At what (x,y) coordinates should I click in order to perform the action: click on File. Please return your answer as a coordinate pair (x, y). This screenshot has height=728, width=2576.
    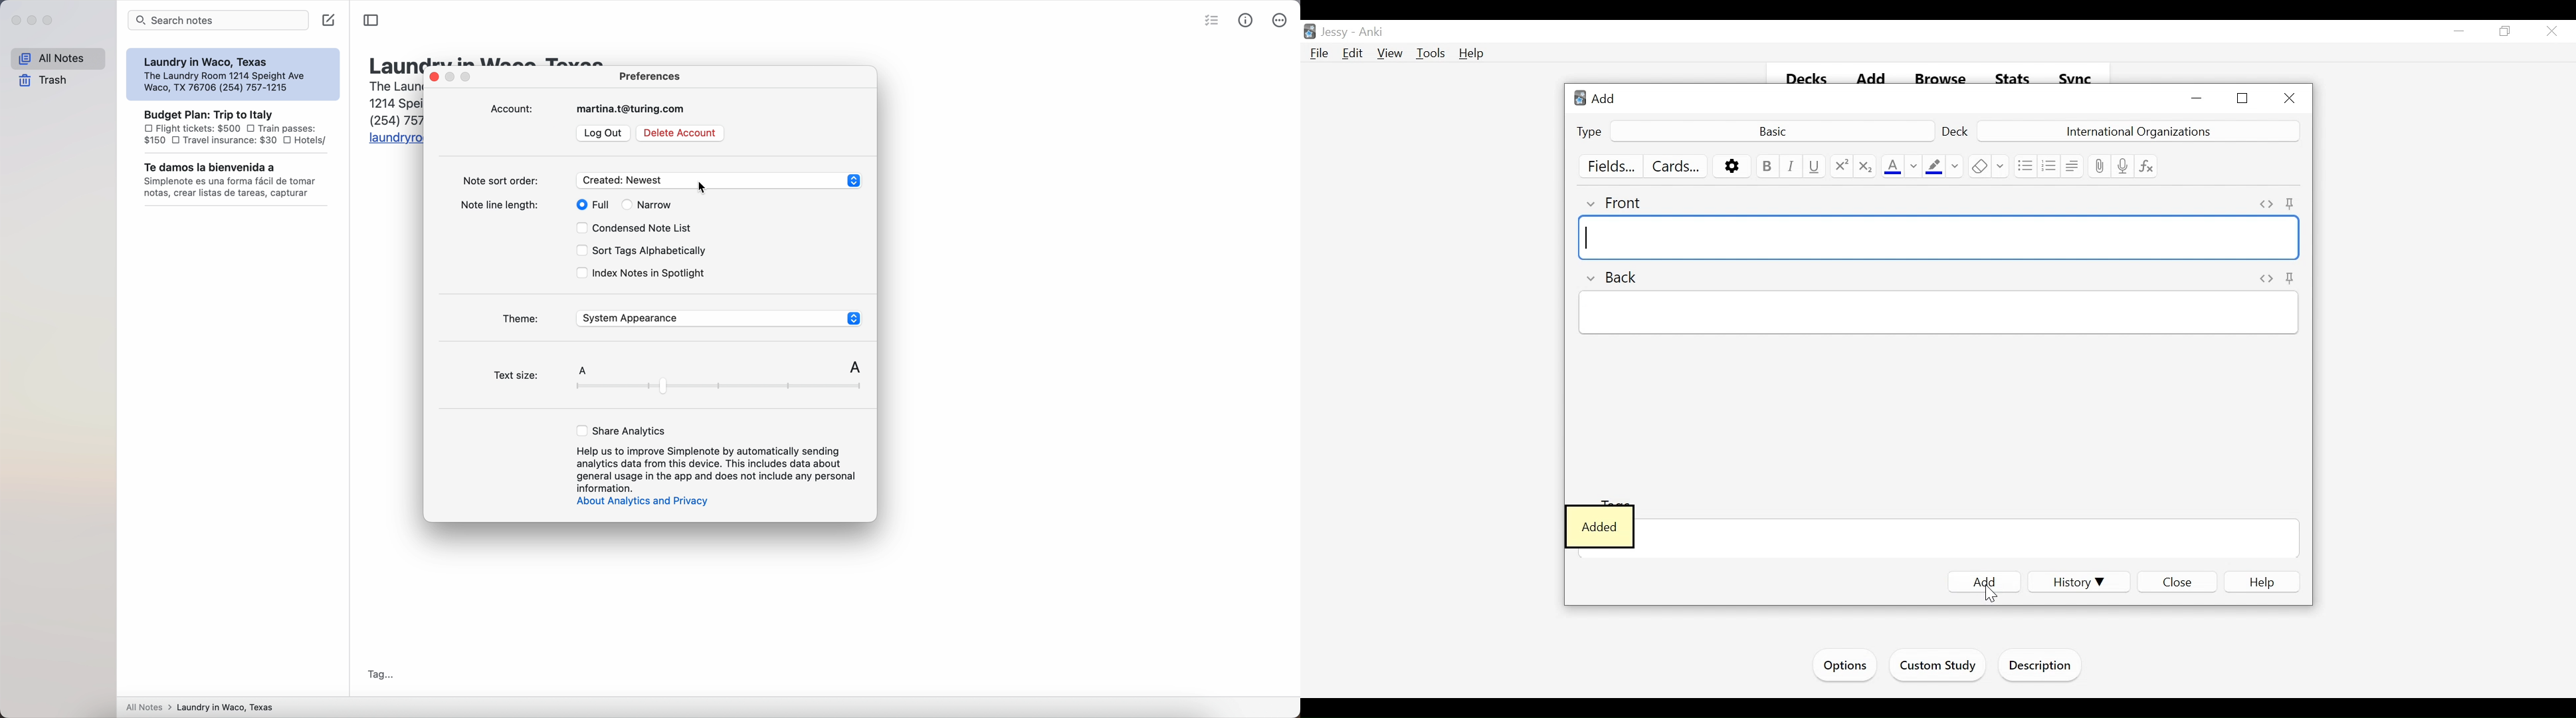
    Looking at the image, I should click on (1320, 54).